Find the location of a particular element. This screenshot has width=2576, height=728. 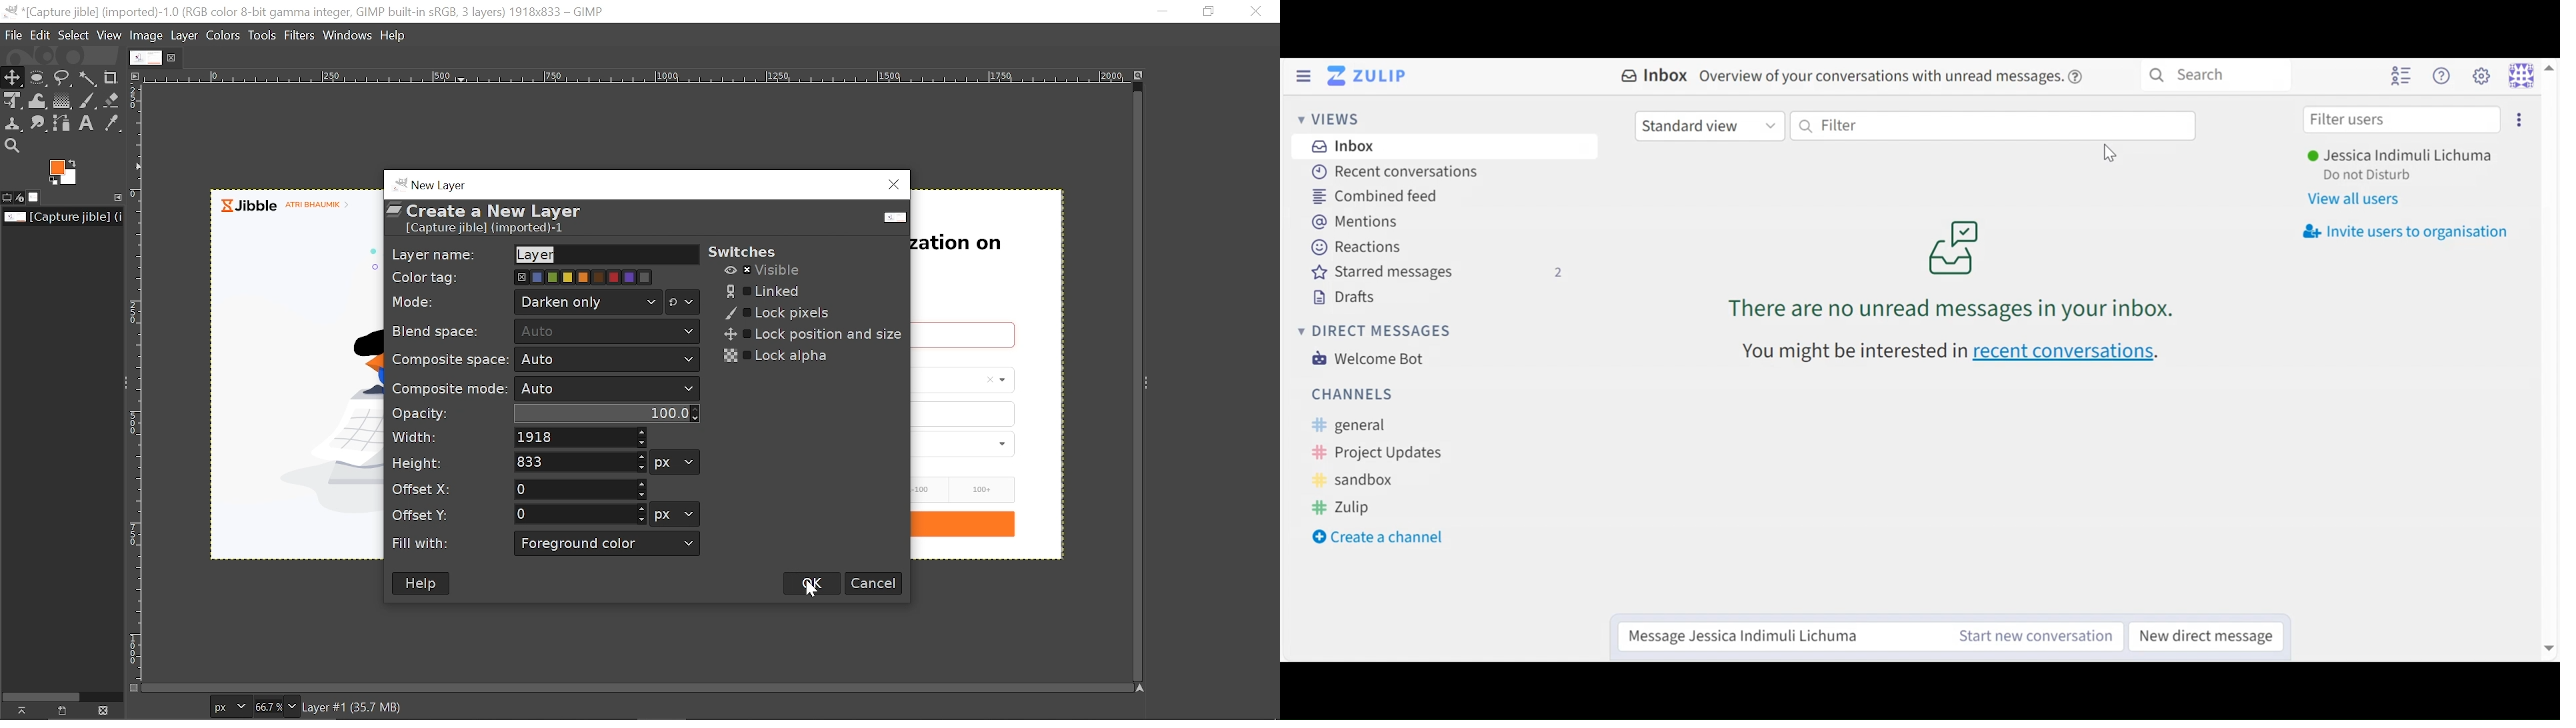

Main menu is located at coordinates (2481, 75).